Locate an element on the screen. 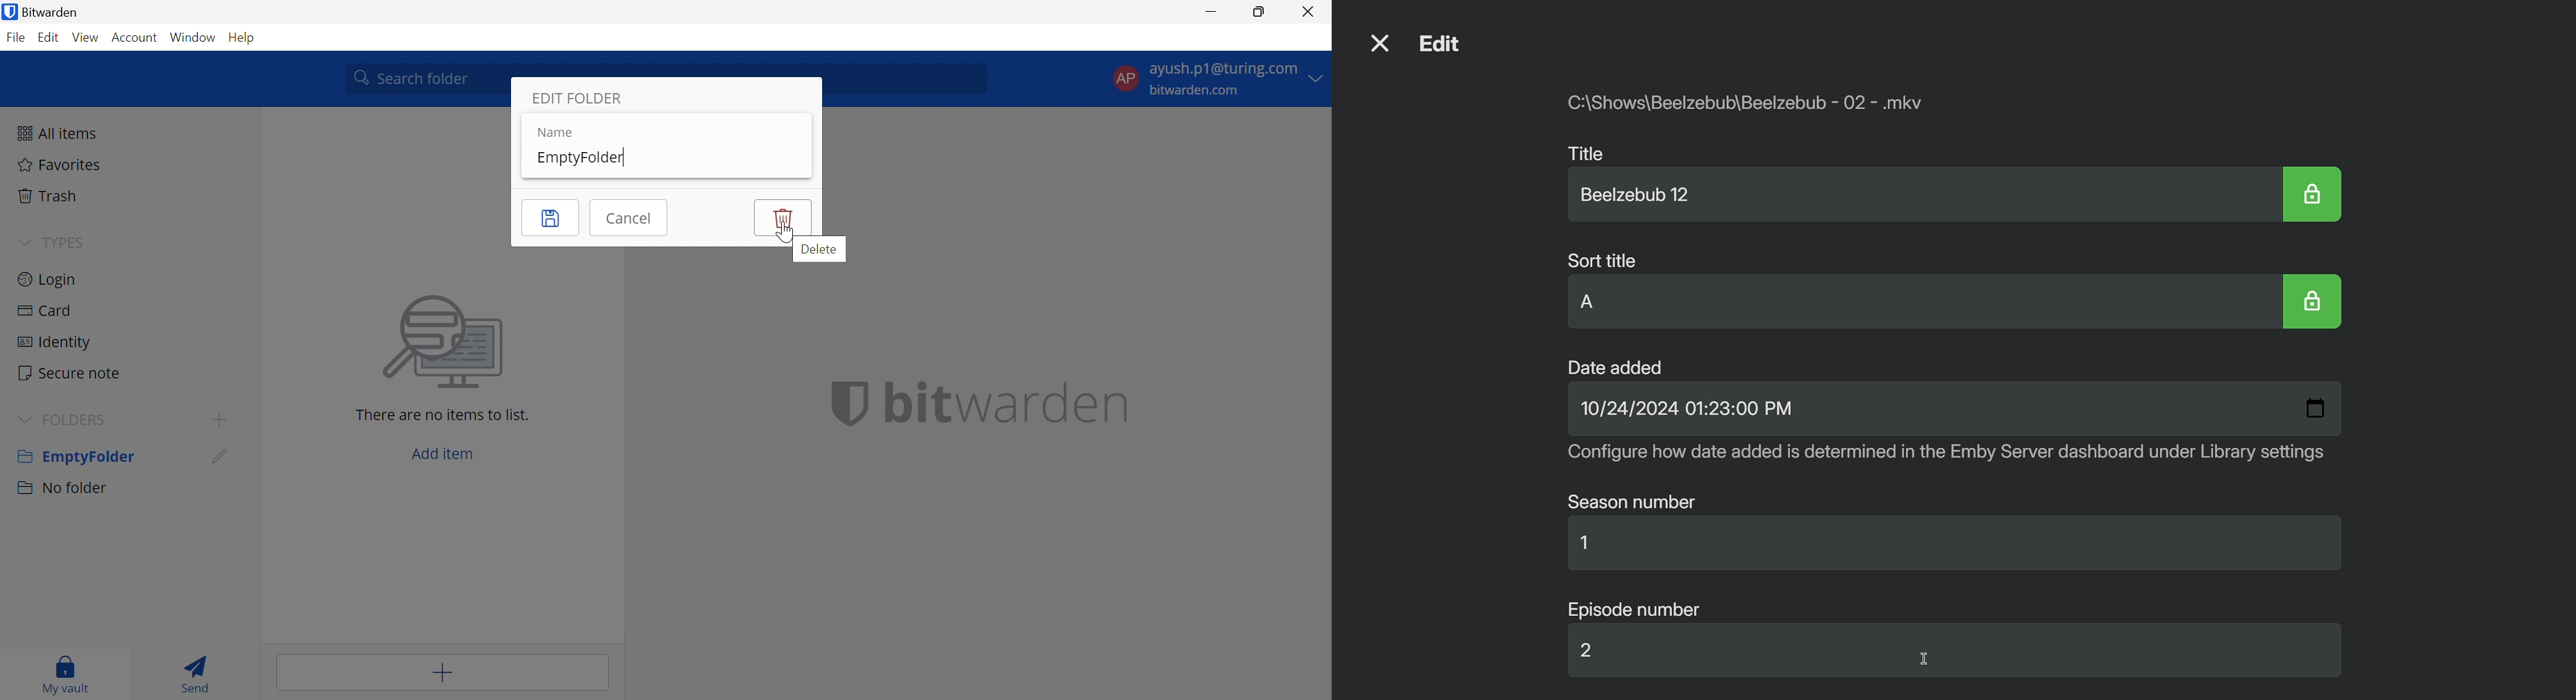  Add Folder is located at coordinates (222, 419).